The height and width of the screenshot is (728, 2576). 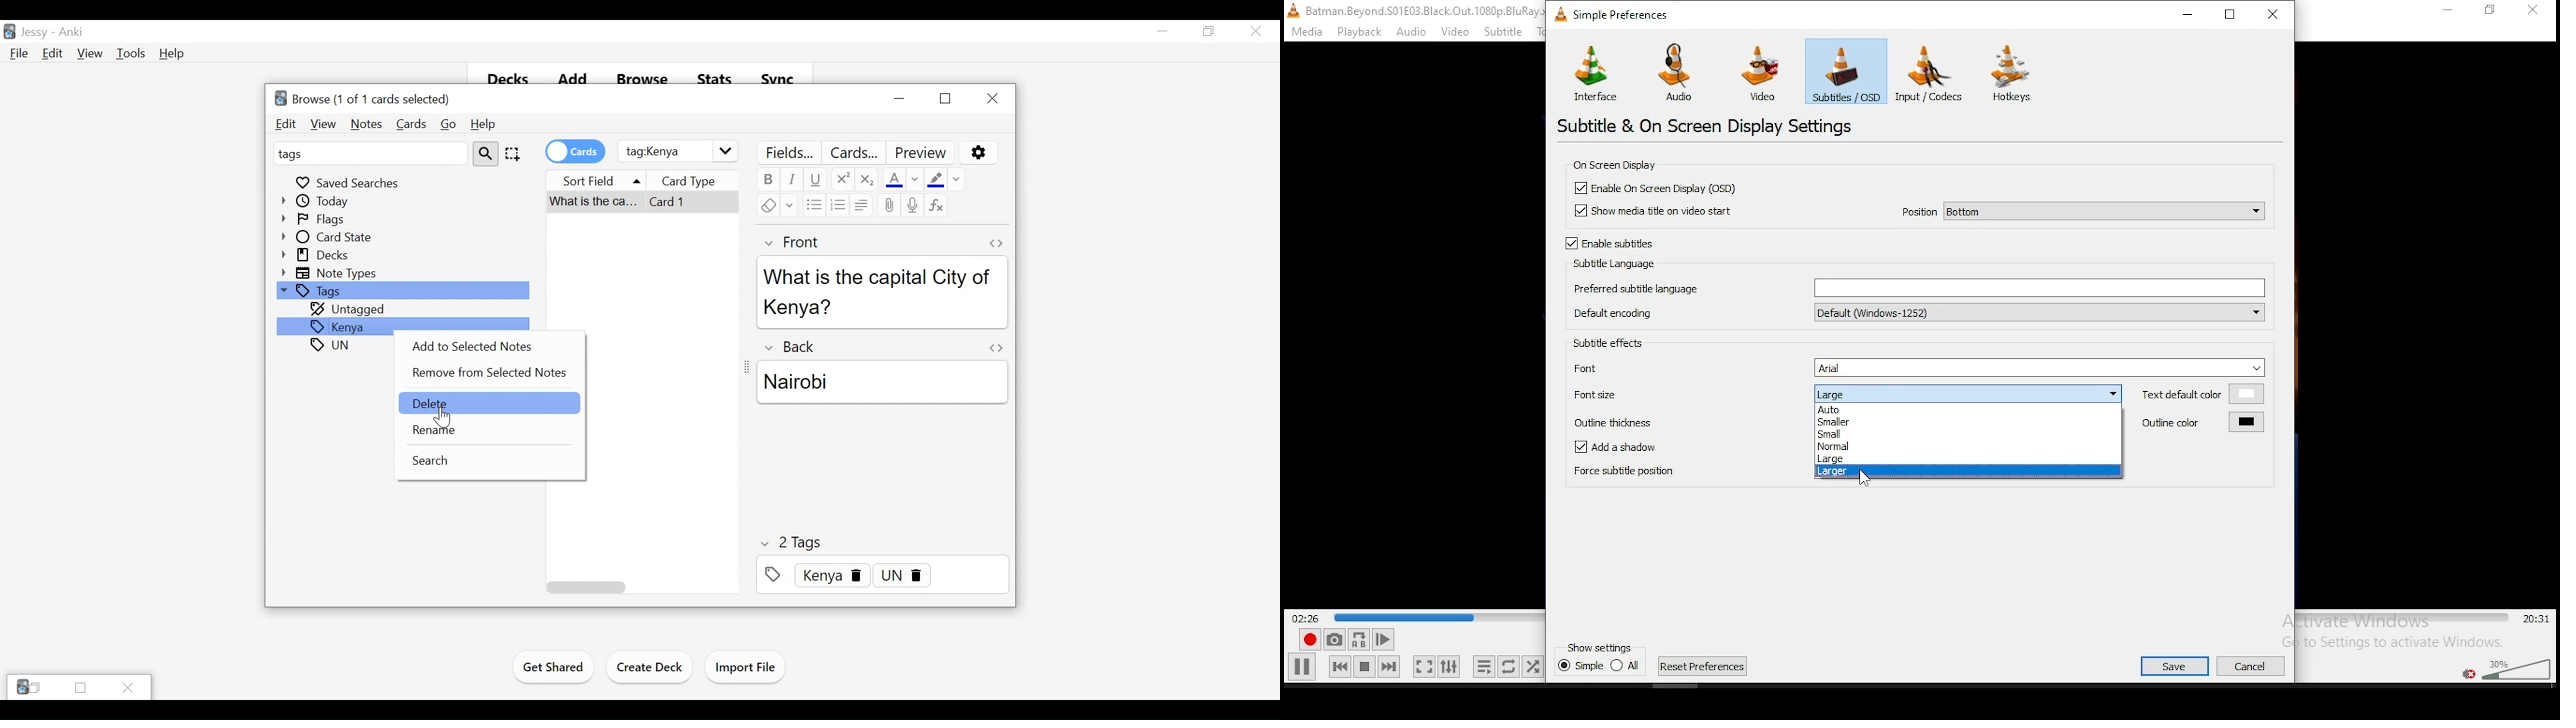 I want to click on Ordered list, so click(x=837, y=205).